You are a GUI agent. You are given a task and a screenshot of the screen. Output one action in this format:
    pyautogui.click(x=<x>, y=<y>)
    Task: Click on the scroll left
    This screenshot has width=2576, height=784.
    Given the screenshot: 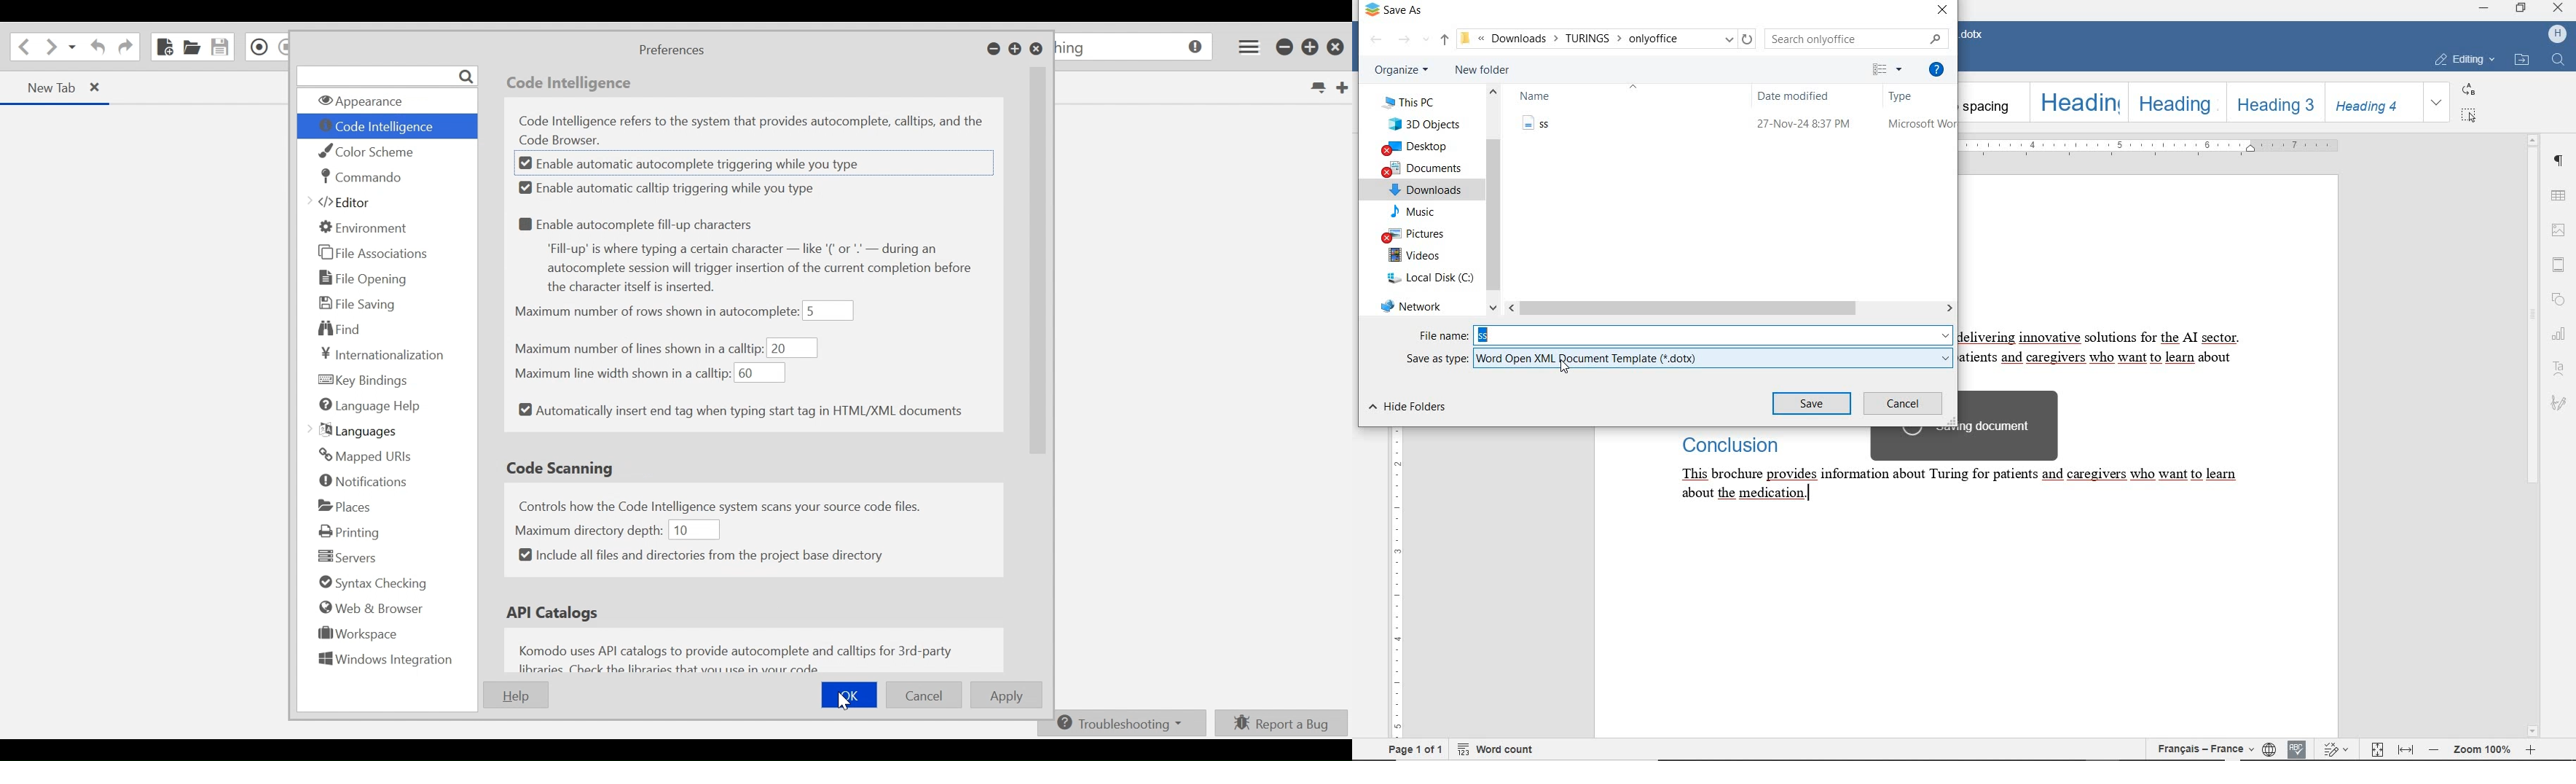 What is the action you would take?
    pyautogui.click(x=1515, y=308)
    